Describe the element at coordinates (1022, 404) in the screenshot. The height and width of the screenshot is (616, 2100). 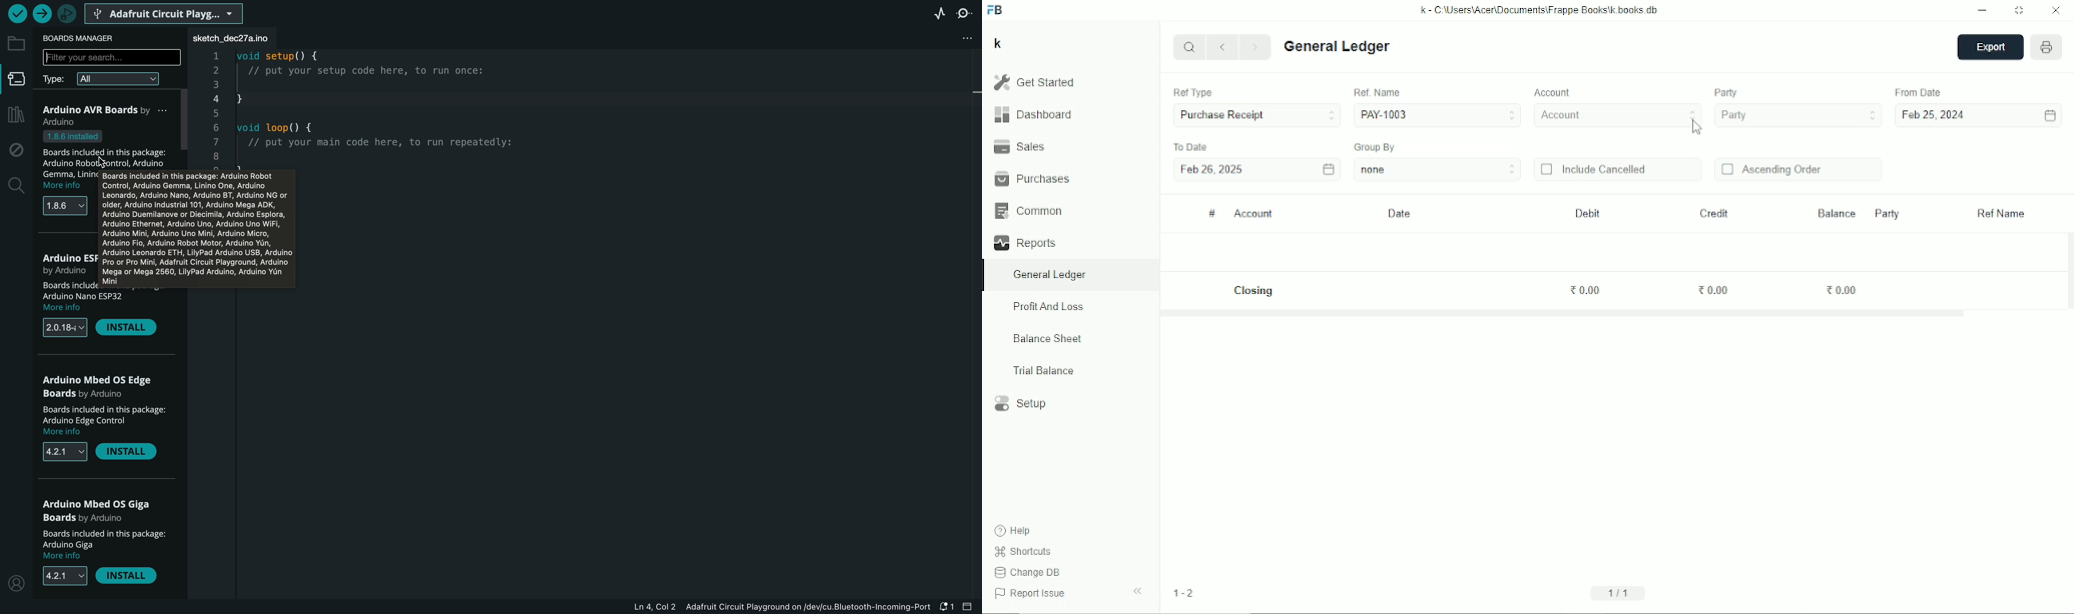
I see `Setup` at that location.